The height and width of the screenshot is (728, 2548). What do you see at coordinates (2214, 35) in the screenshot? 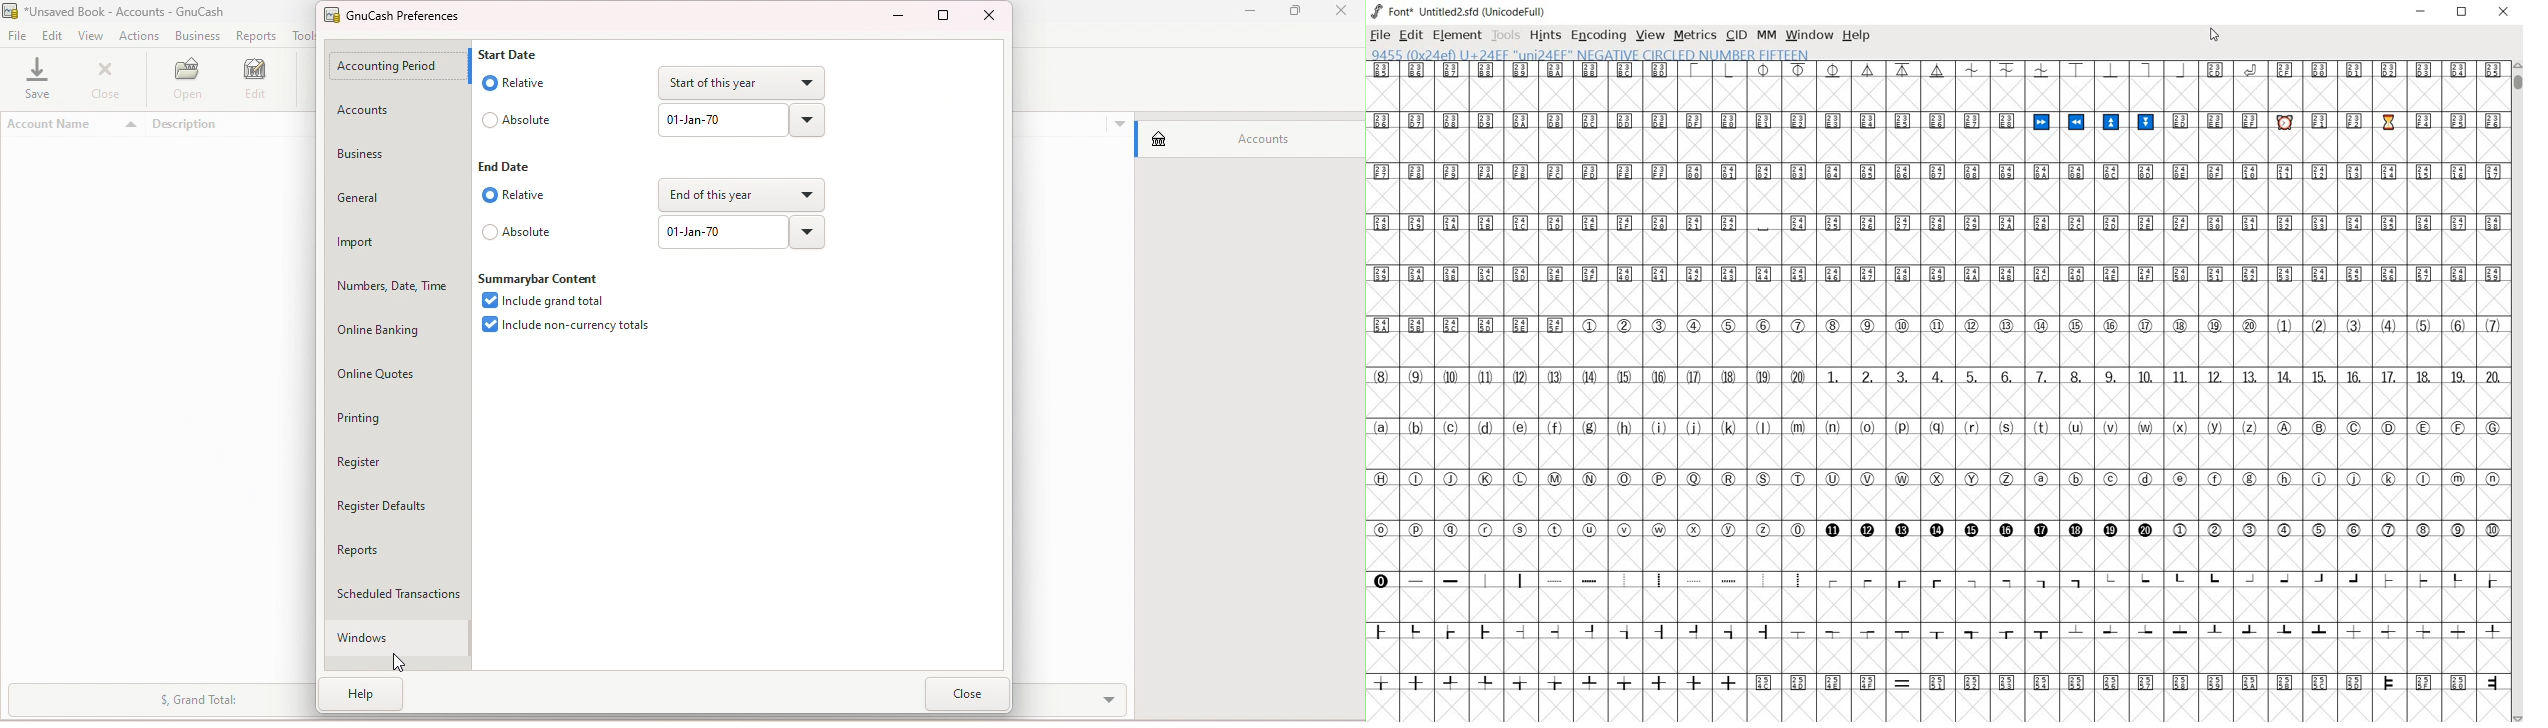
I see `CURSOR` at bounding box center [2214, 35].